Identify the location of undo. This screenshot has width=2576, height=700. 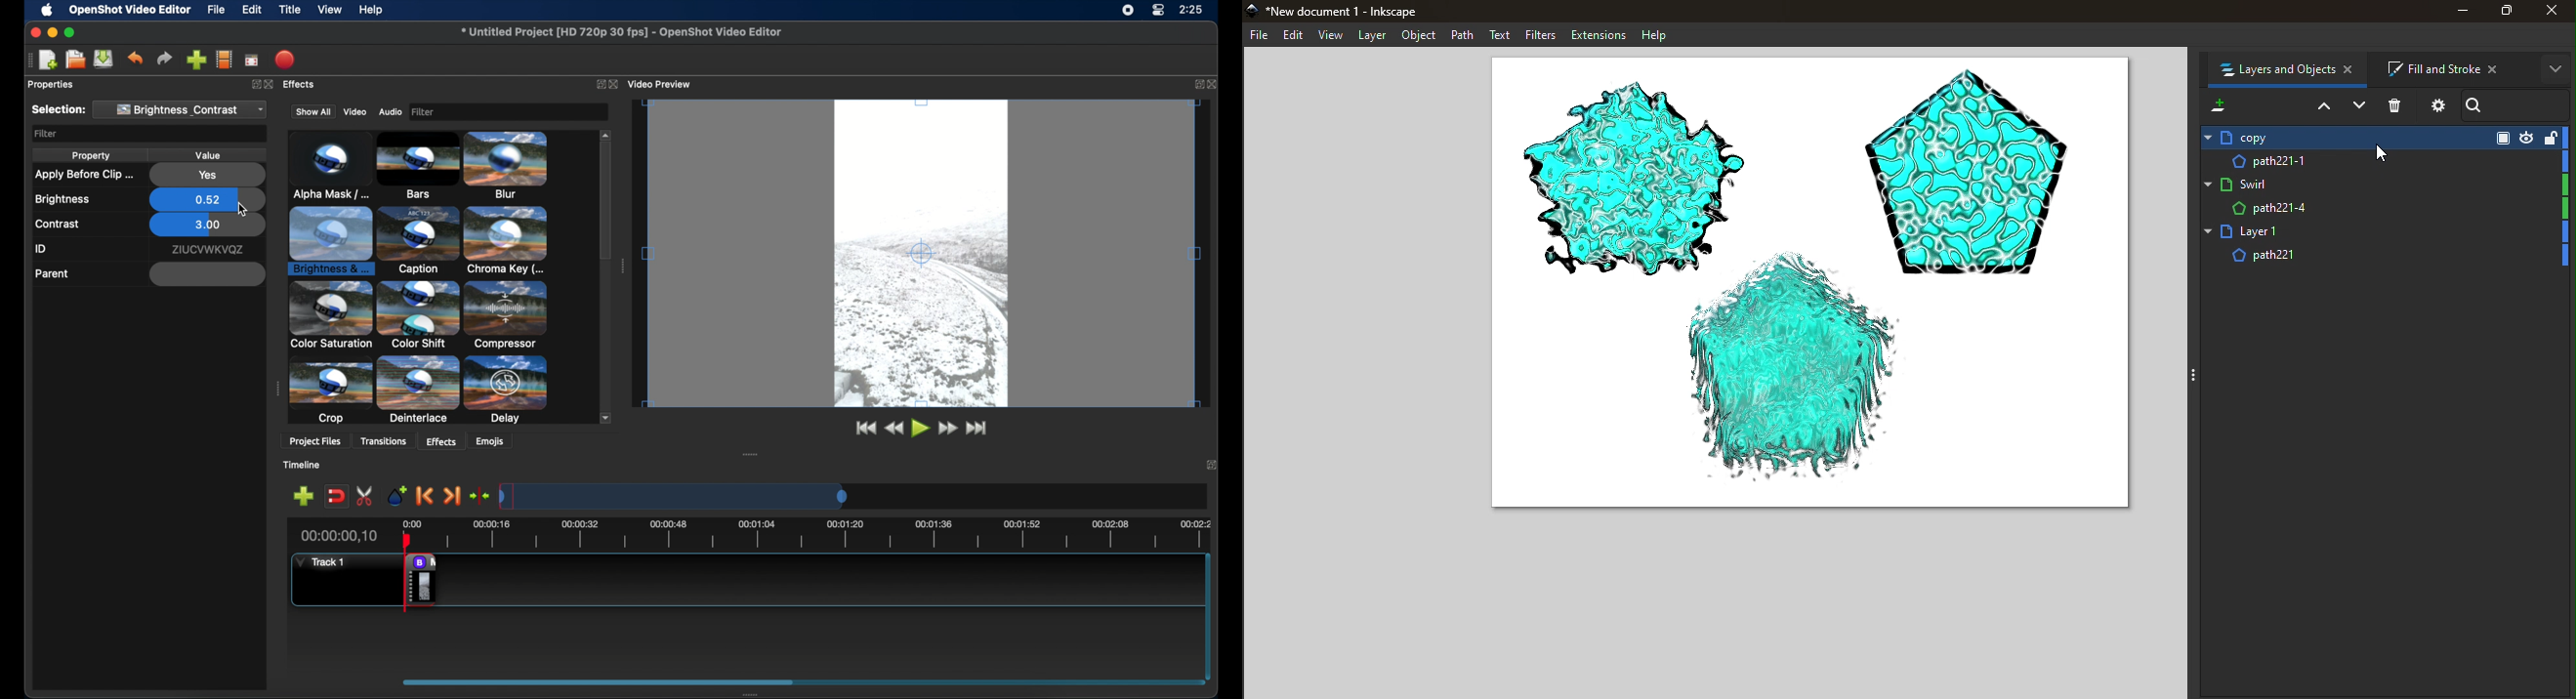
(135, 58).